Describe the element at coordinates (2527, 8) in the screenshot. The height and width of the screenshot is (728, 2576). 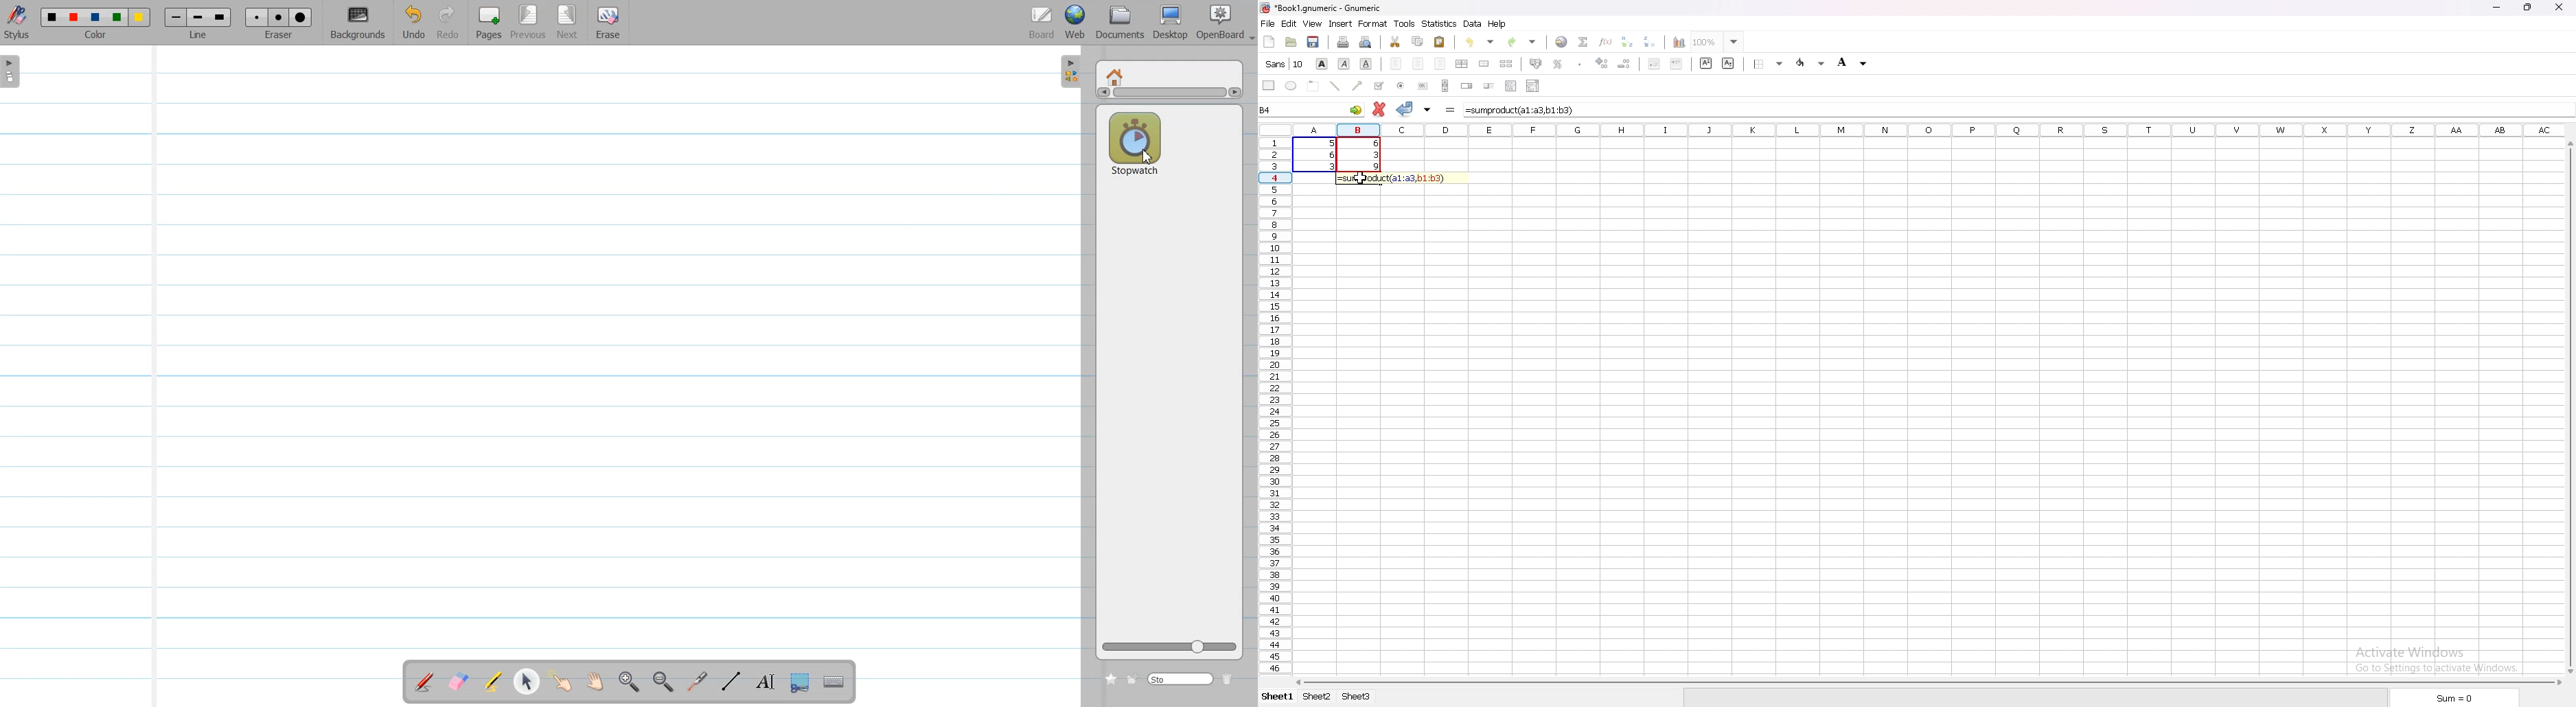
I see `resize` at that location.